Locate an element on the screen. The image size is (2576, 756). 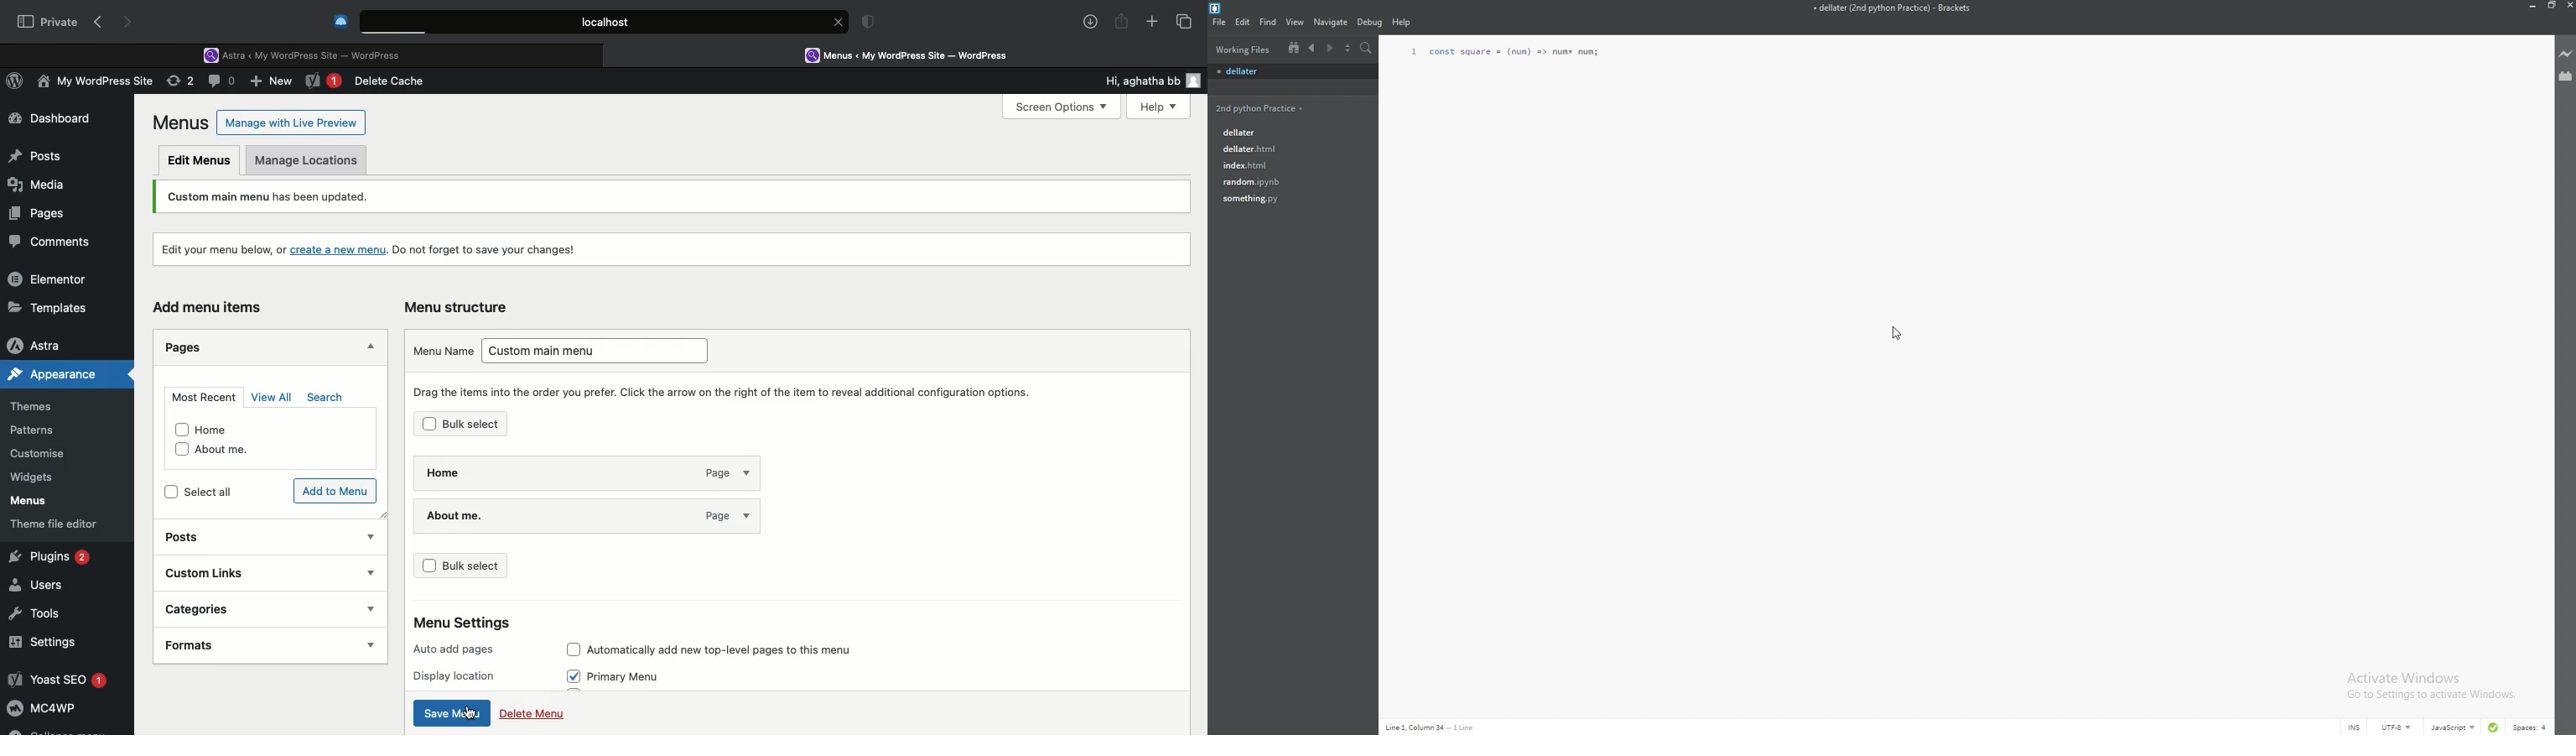
previous is located at coordinates (1312, 48).